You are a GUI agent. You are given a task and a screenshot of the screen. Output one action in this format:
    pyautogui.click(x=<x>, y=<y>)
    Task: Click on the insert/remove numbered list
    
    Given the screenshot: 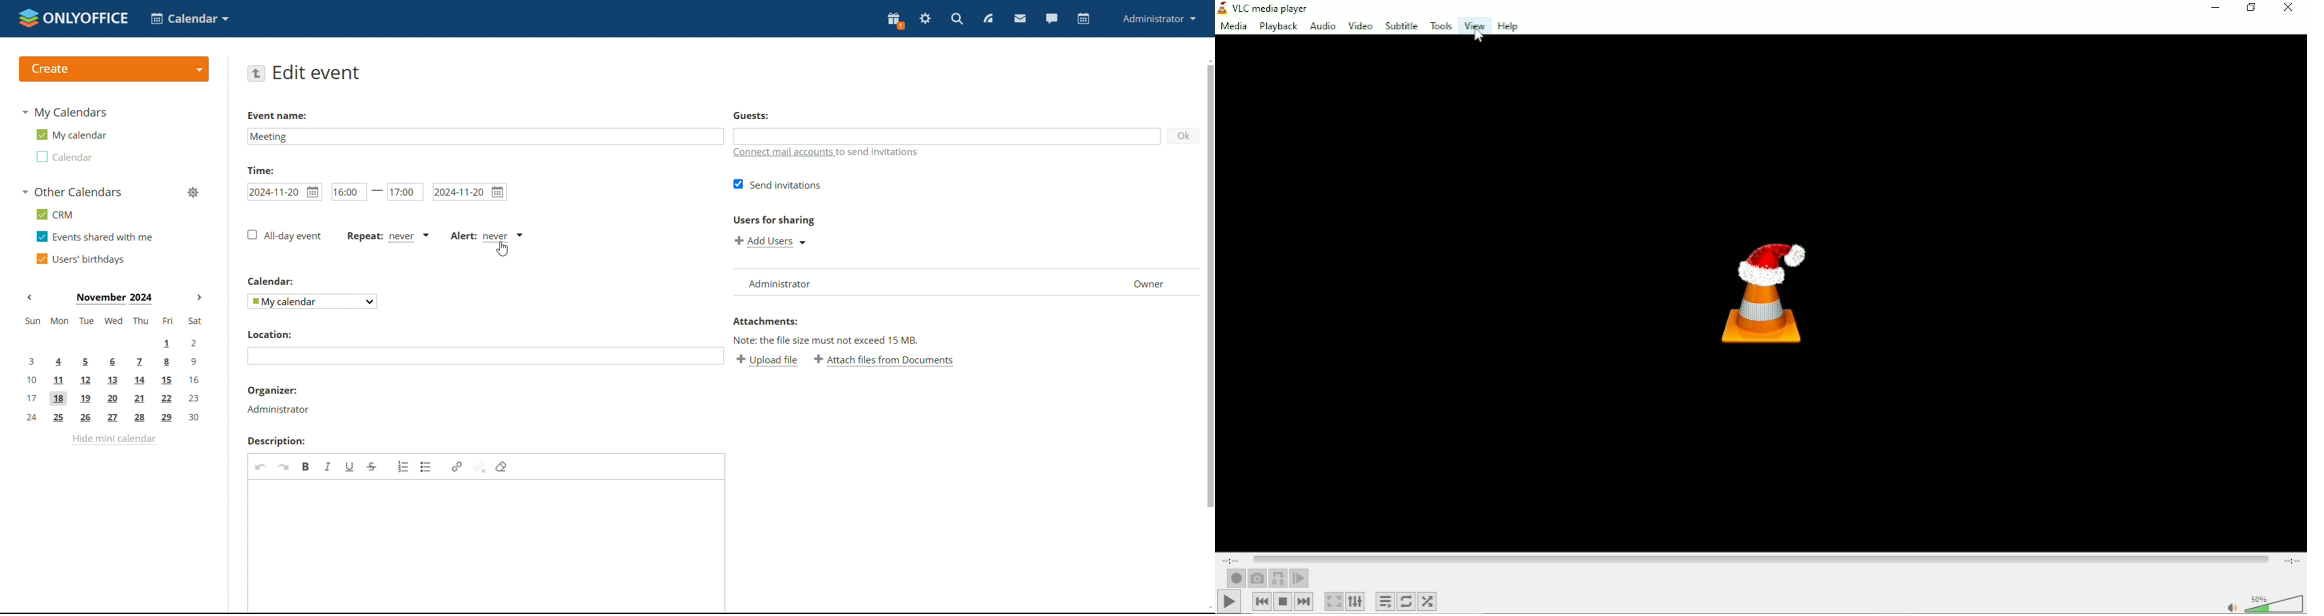 What is the action you would take?
    pyautogui.click(x=404, y=467)
    